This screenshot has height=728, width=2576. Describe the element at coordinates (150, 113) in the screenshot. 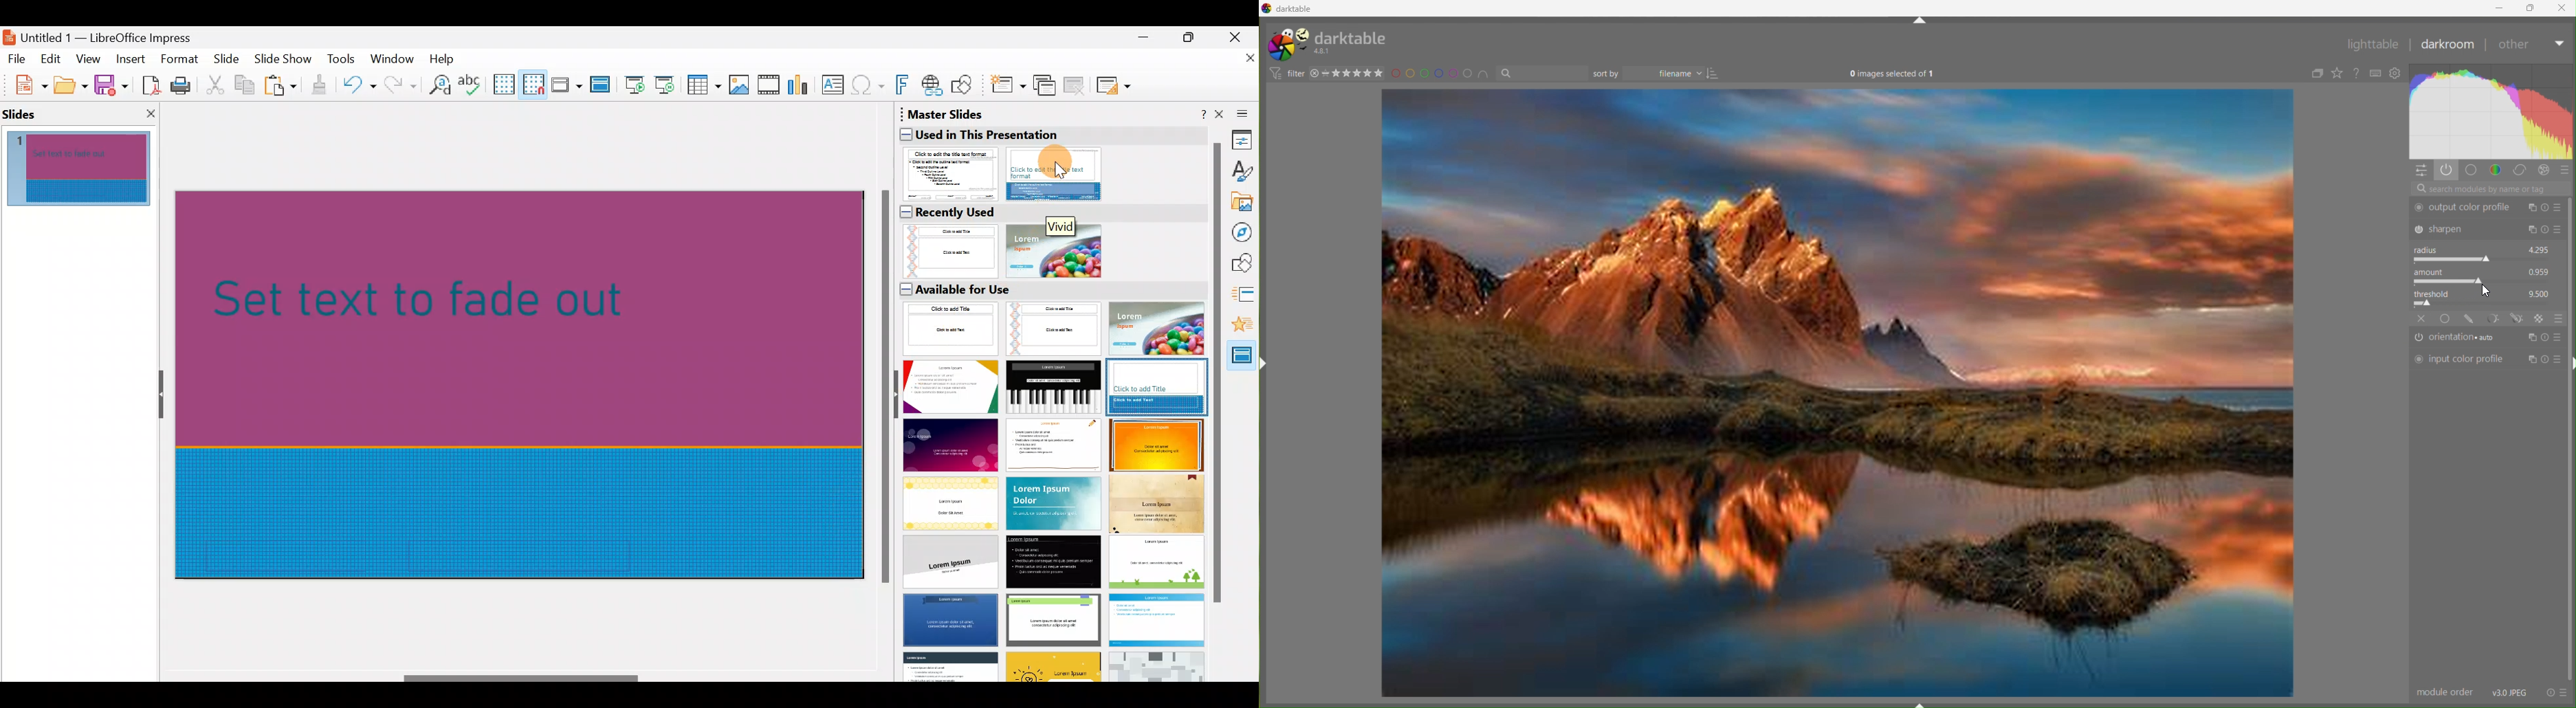

I see `close slide` at that location.